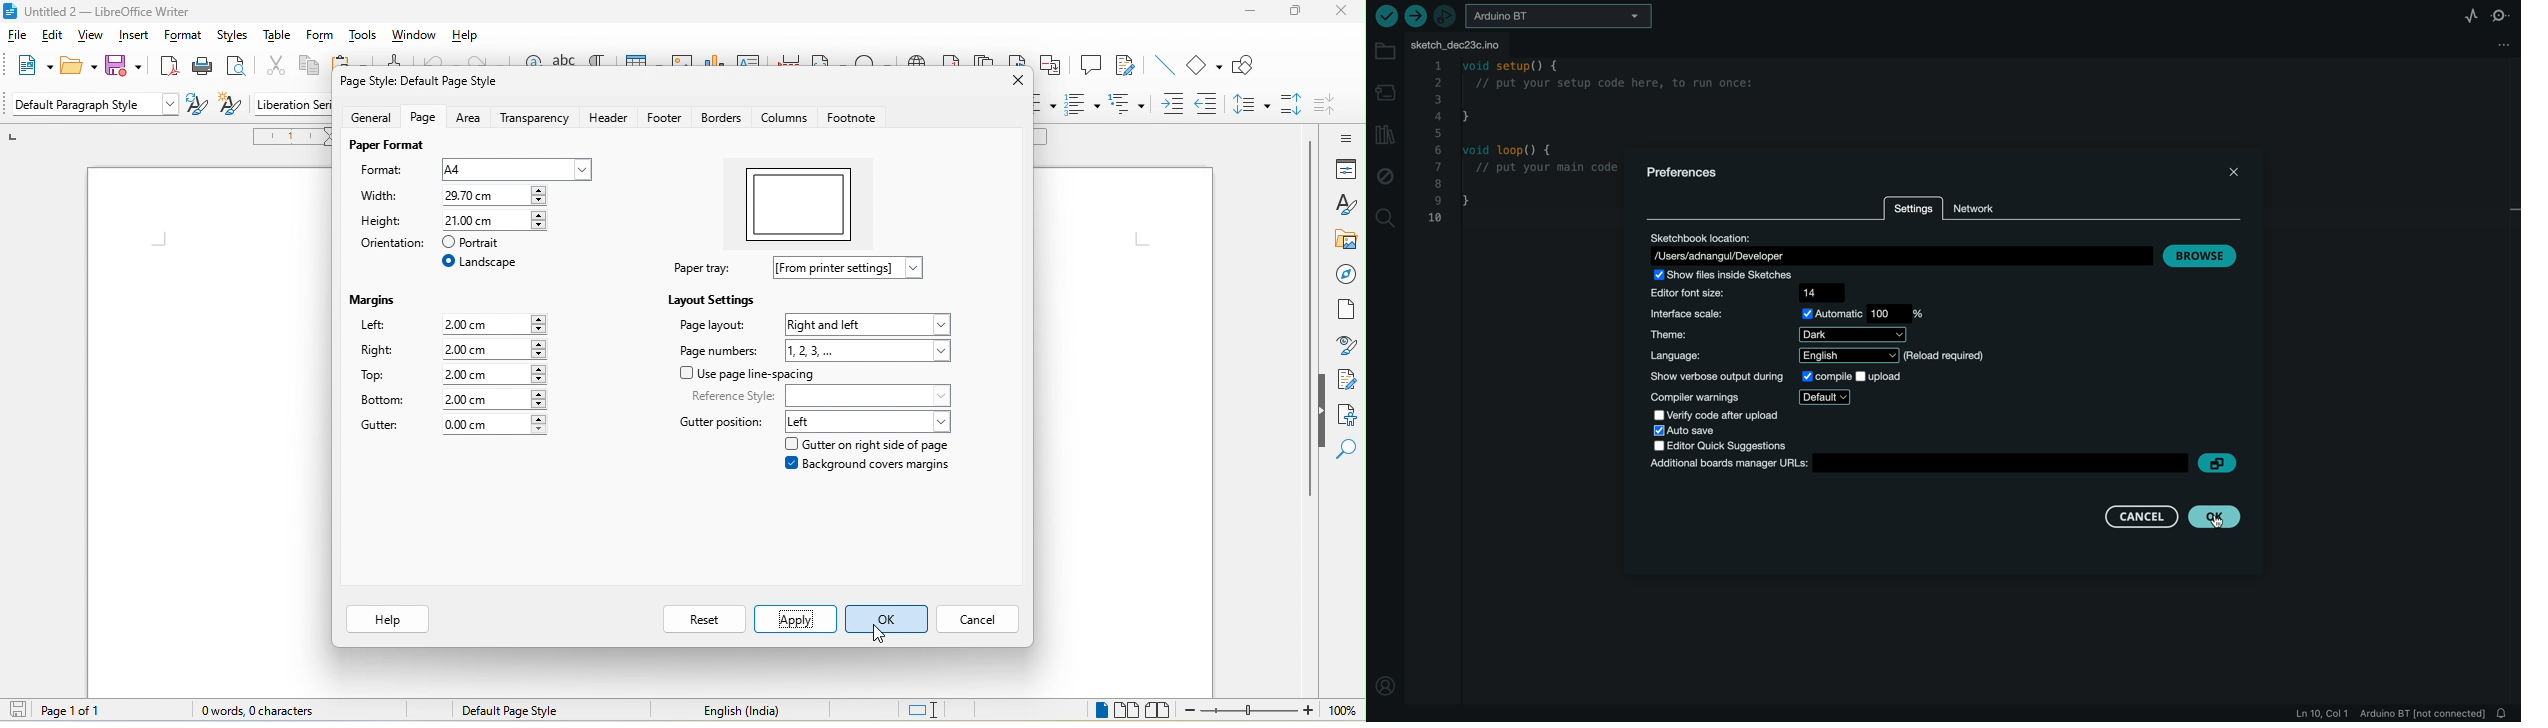 The width and height of the screenshot is (2548, 728). What do you see at coordinates (728, 119) in the screenshot?
I see `borders` at bounding box center [728, 119].